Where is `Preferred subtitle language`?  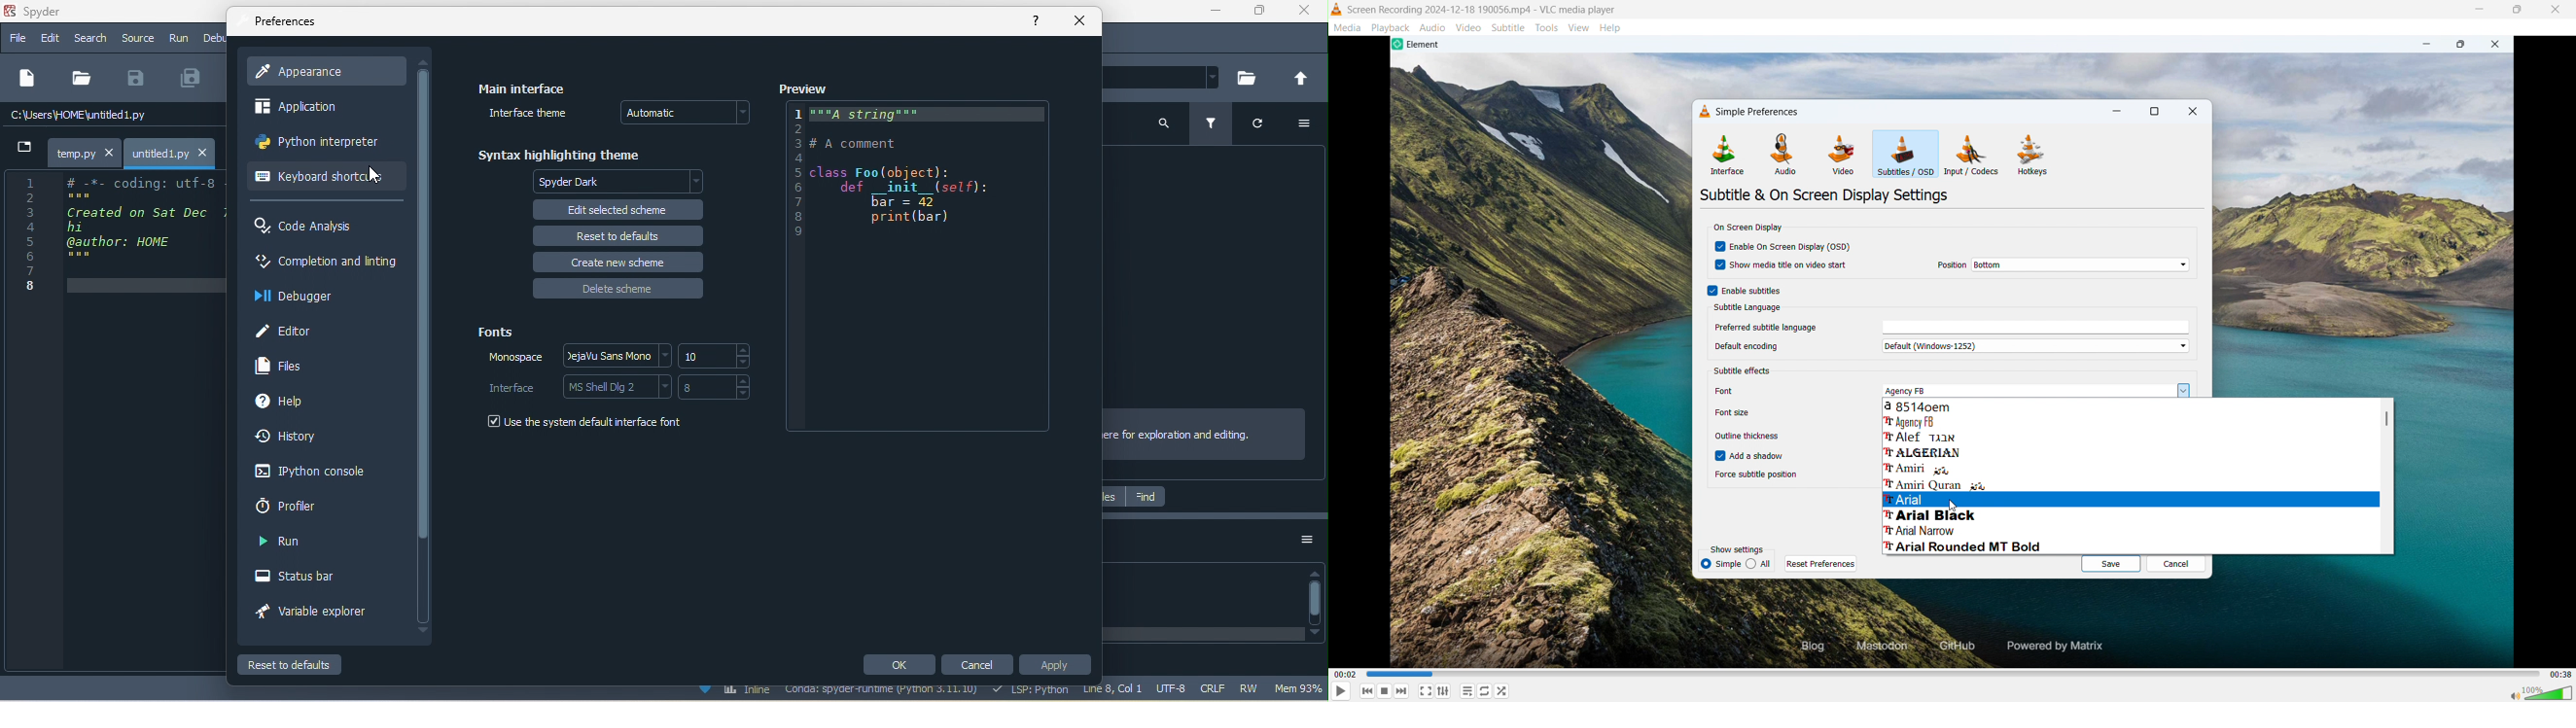 Preferred subtitle language is located at coordinates (1767, 326).